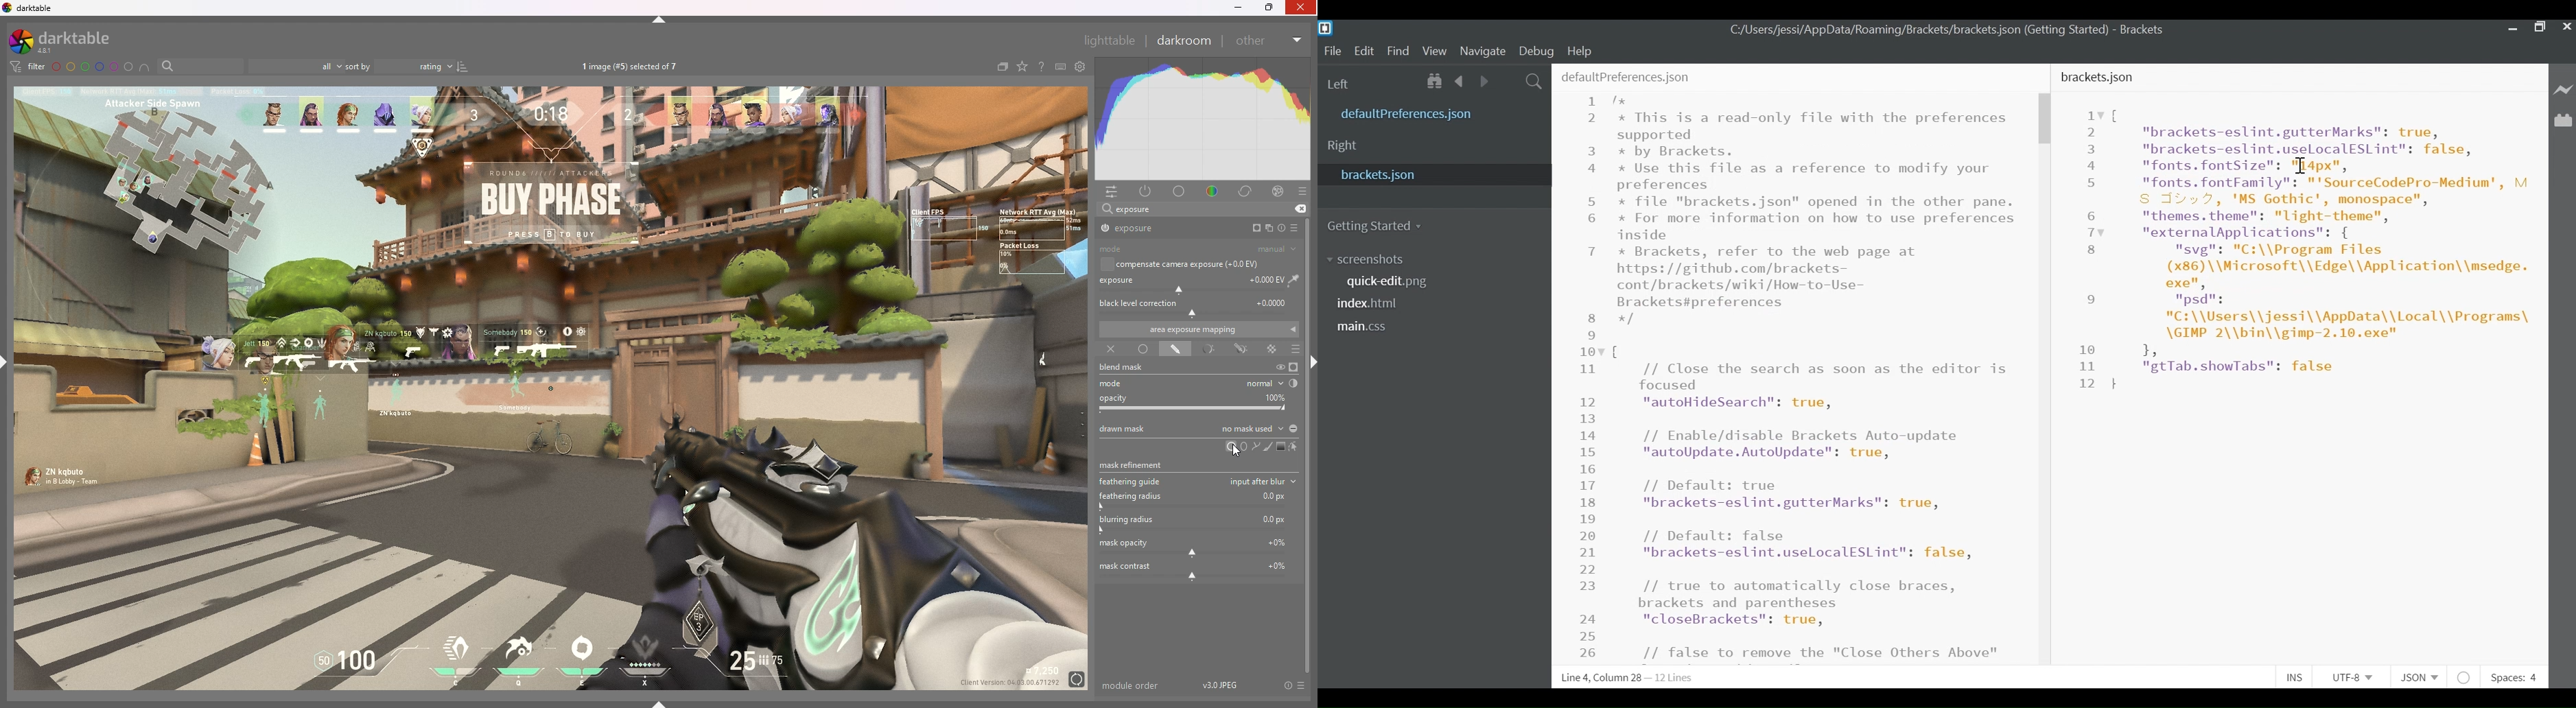  Describe the element at coordinates (659, 703) in the screenshot. I see `show` at that location.